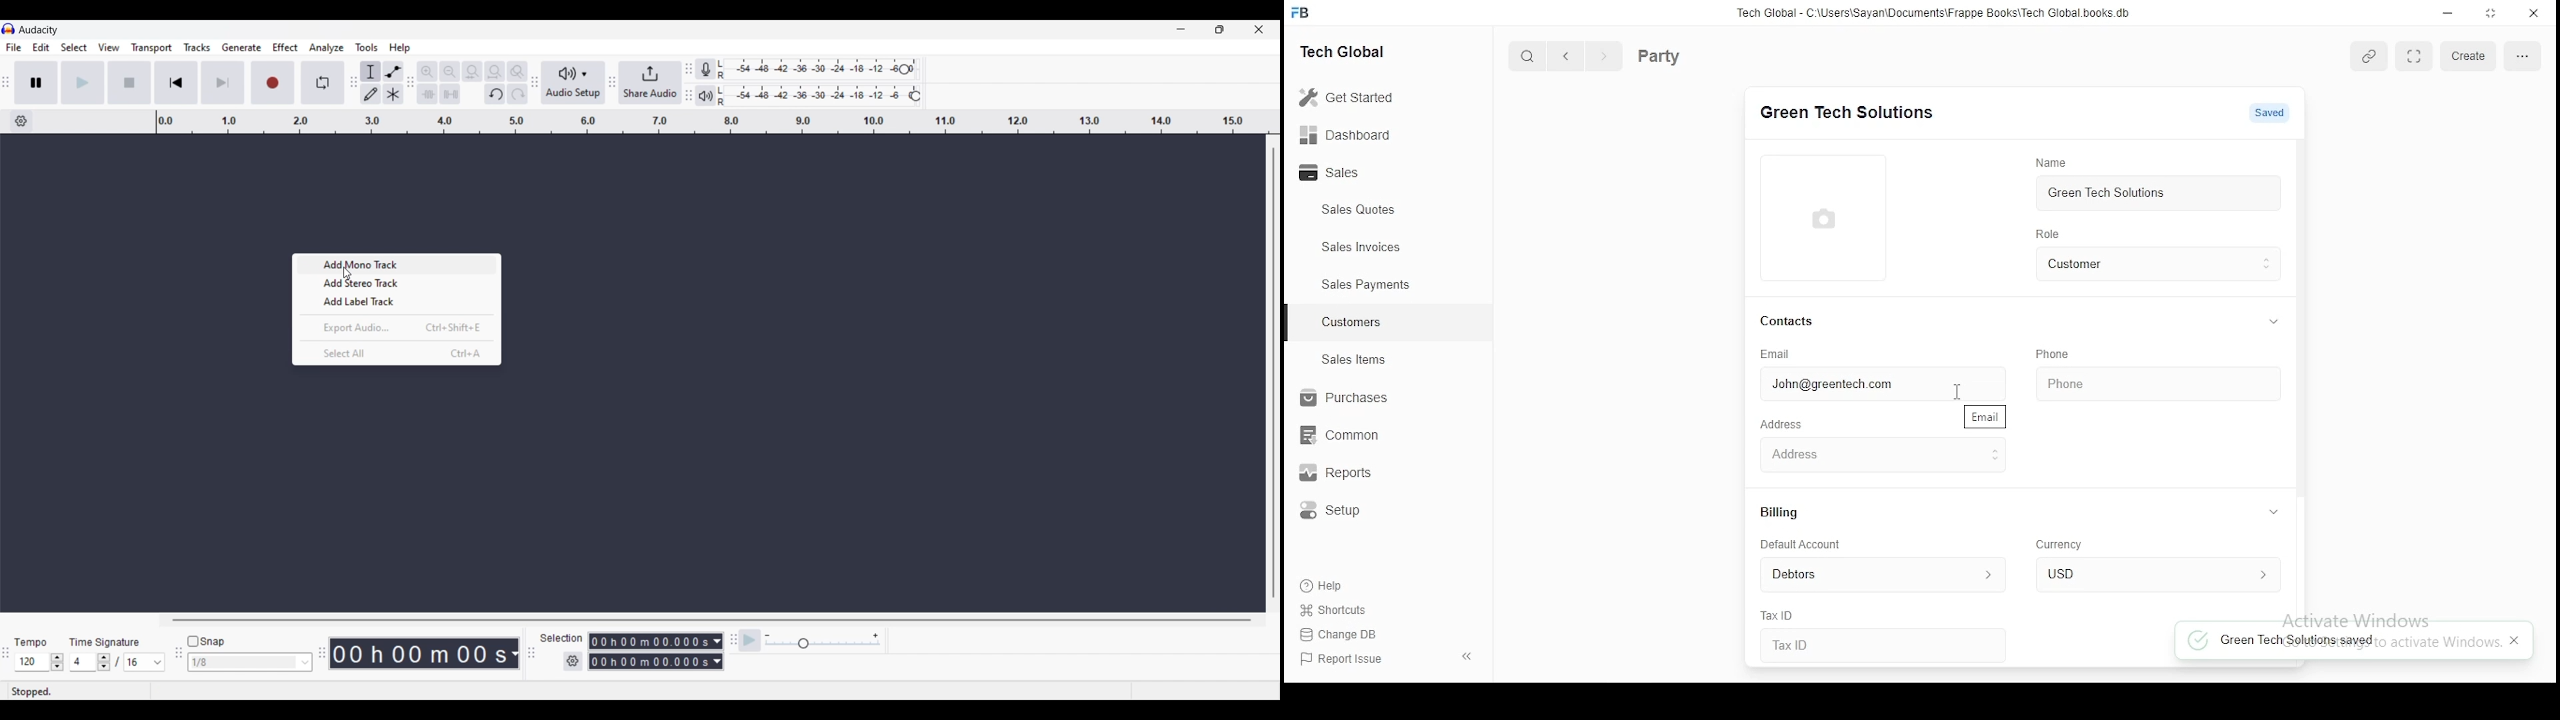 This screenshot has width=2576, height=728. I want to click on change DB, so click(1341, 633).